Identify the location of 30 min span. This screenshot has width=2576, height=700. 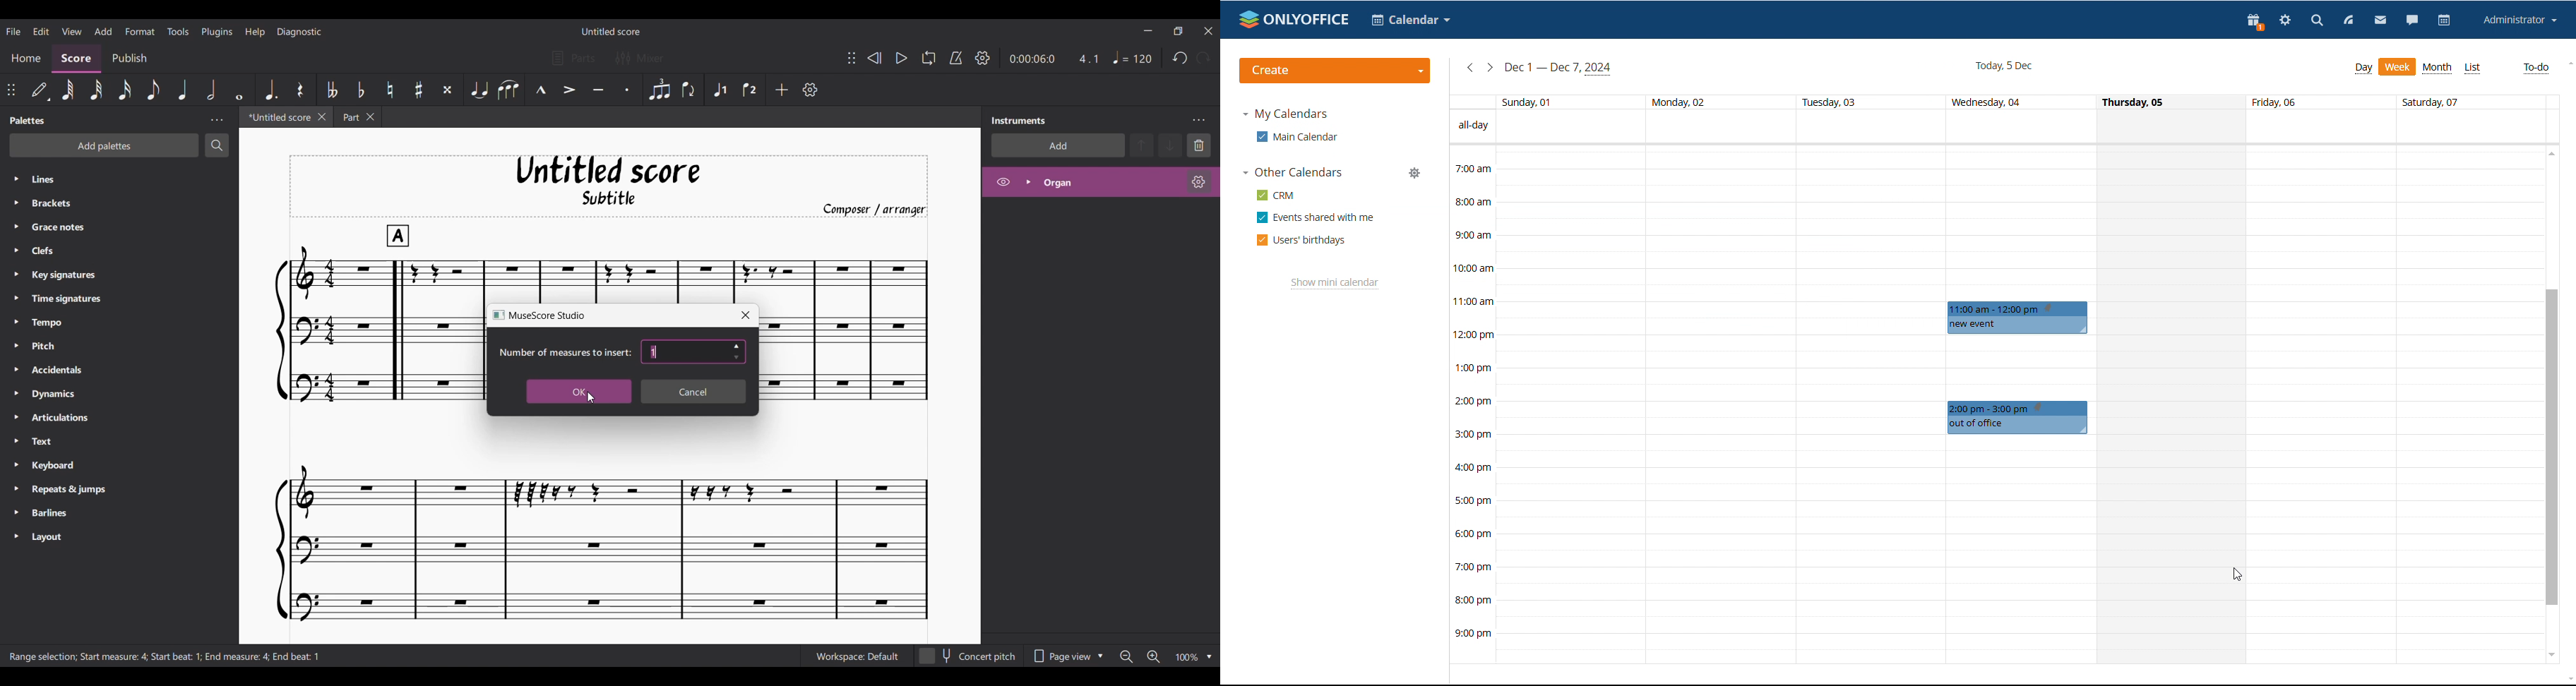
(2398, 277).